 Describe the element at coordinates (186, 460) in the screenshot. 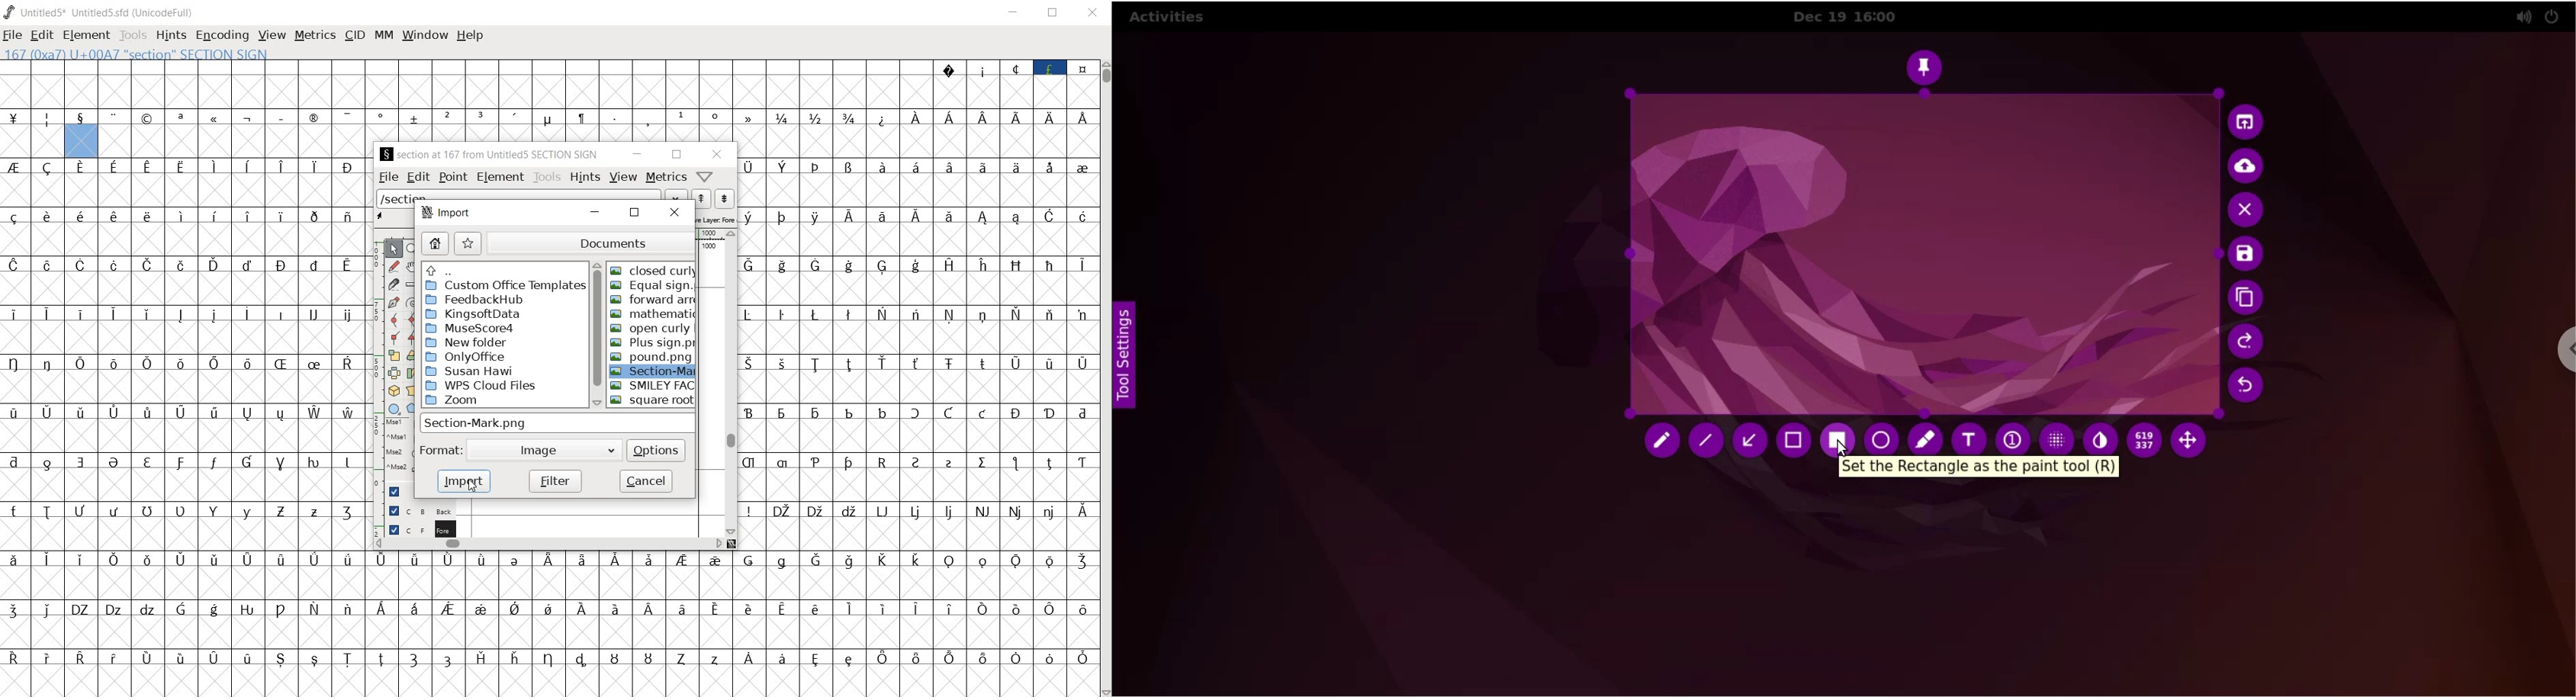

I see `special letters` at that location.